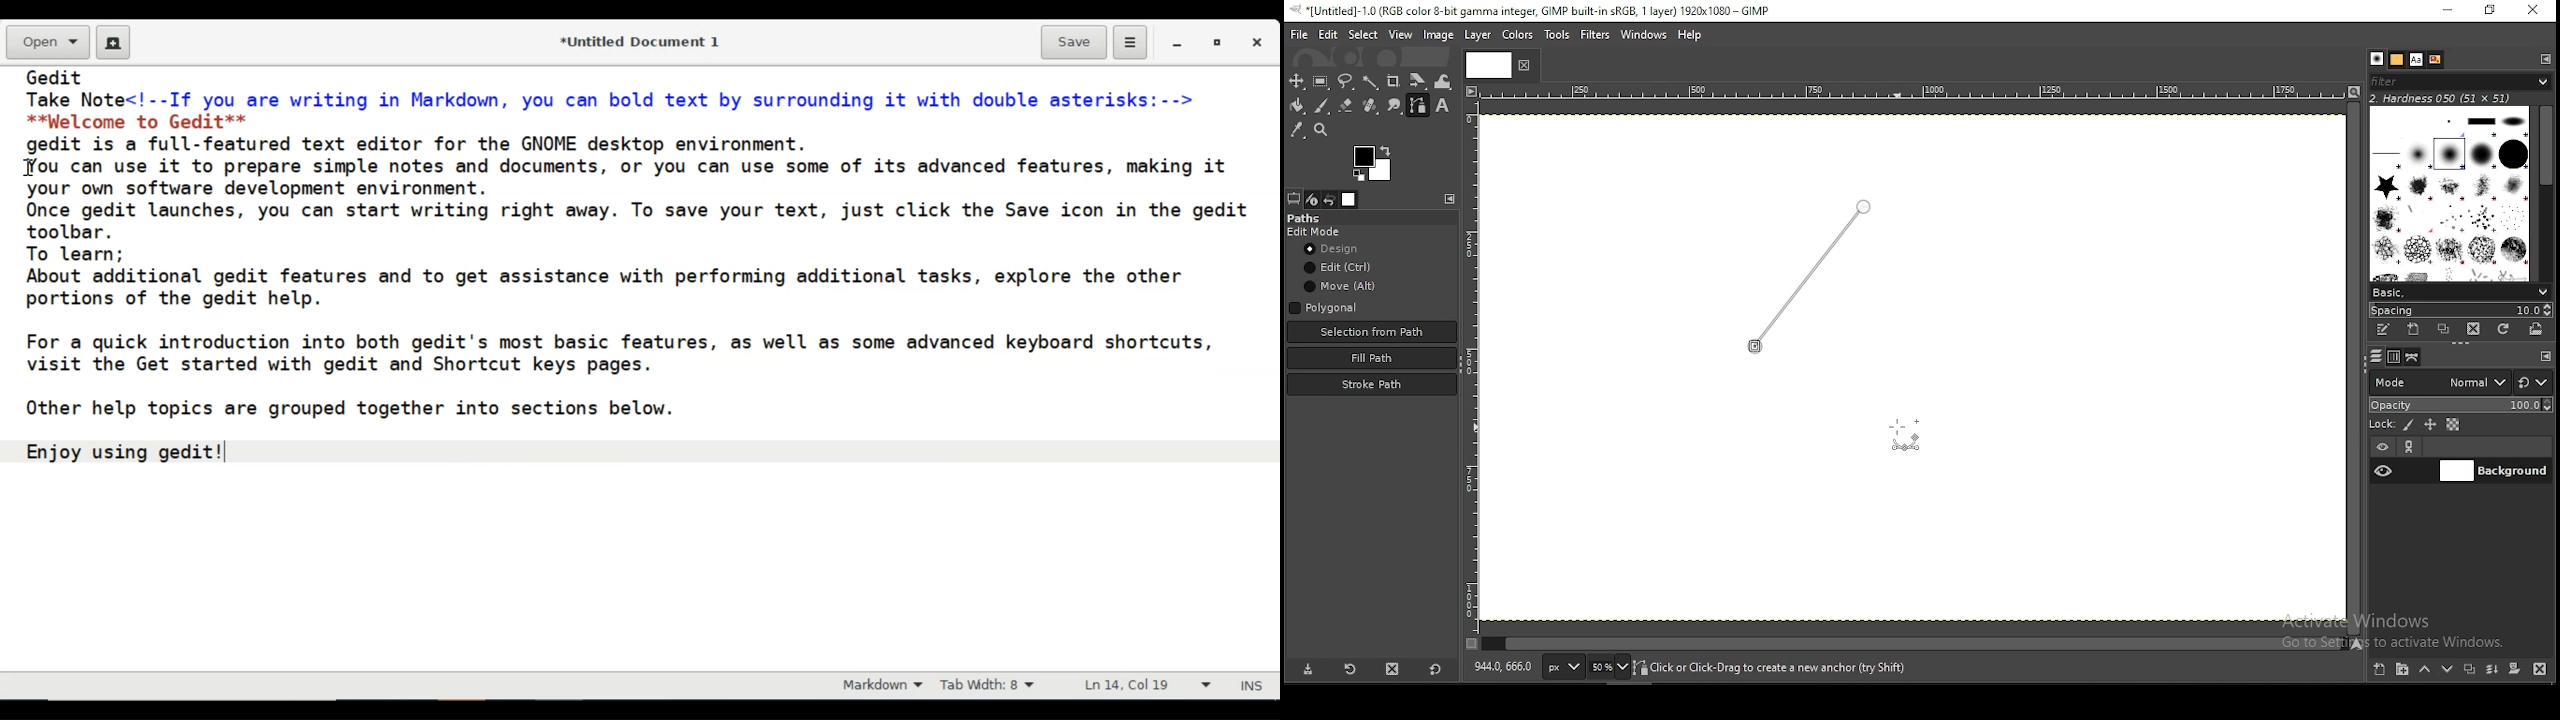  Describe the element at coordinates (1370, 332) in the screenshot. I see `selection from path` at that location.